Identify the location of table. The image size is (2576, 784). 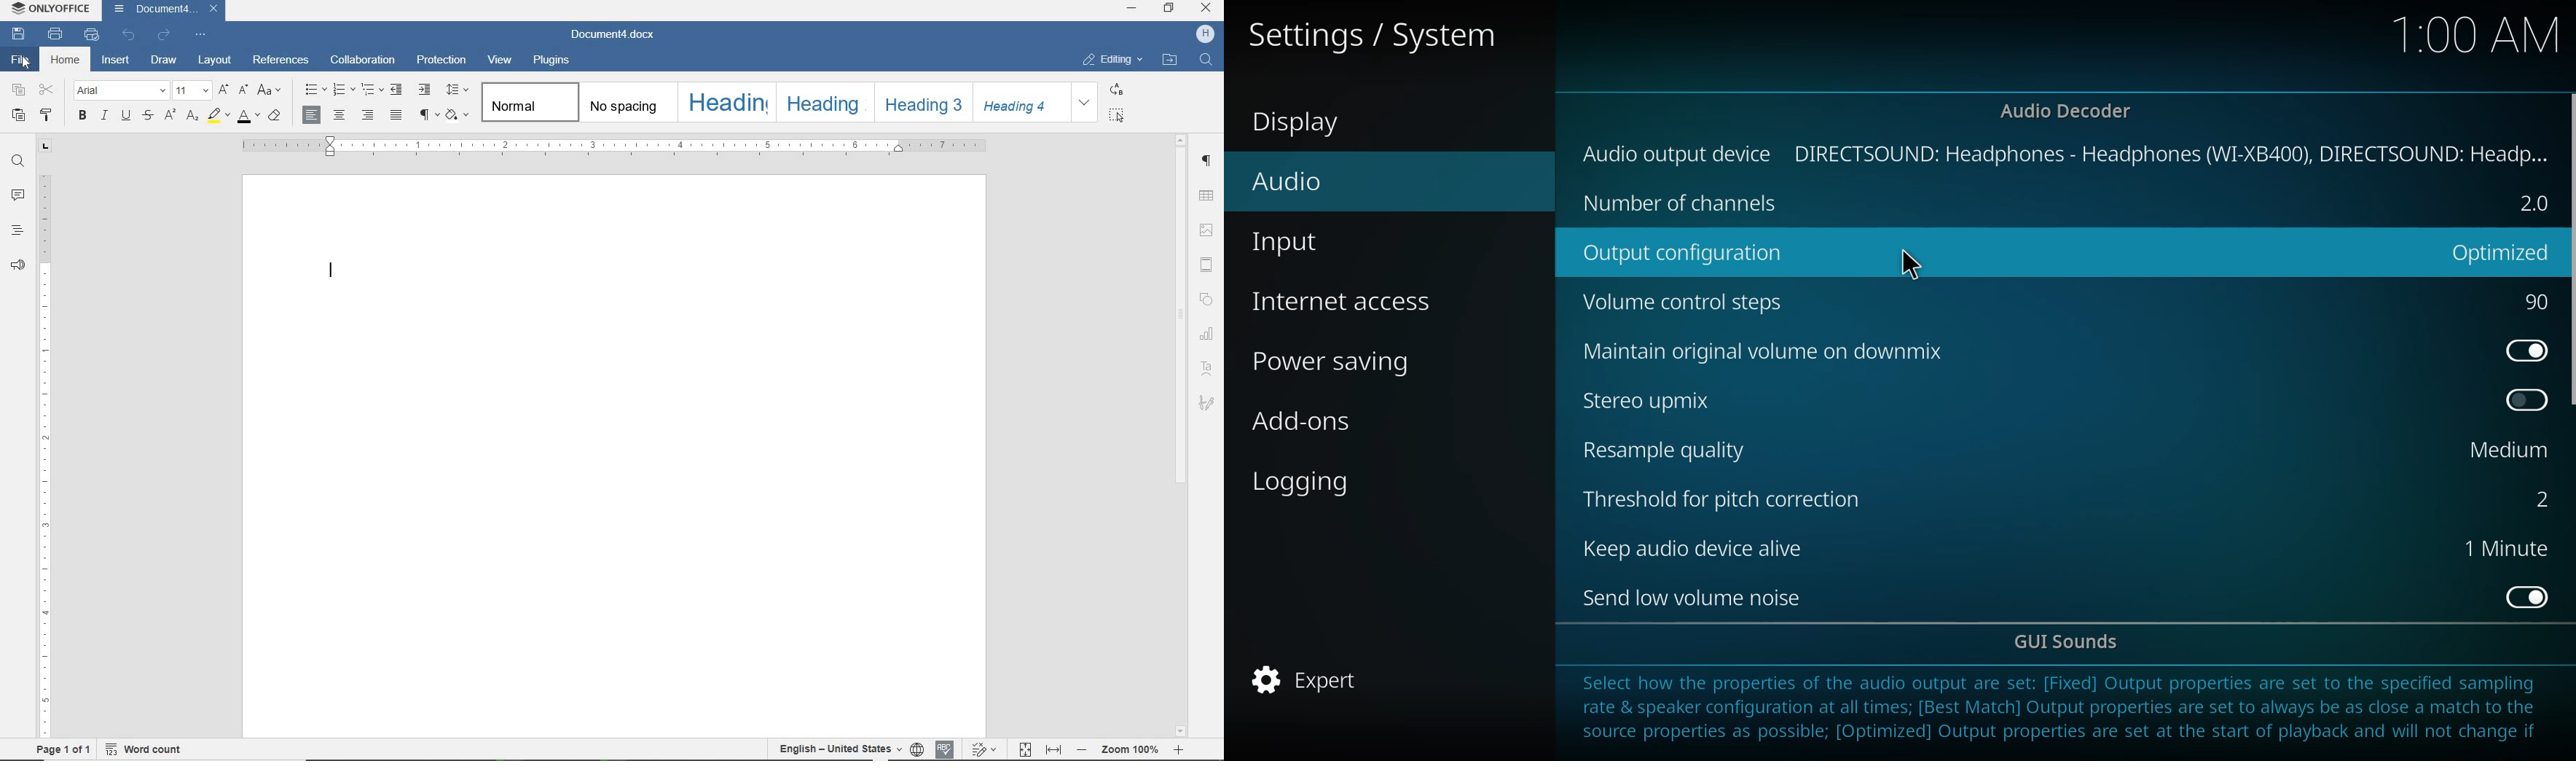
(1206, 197).